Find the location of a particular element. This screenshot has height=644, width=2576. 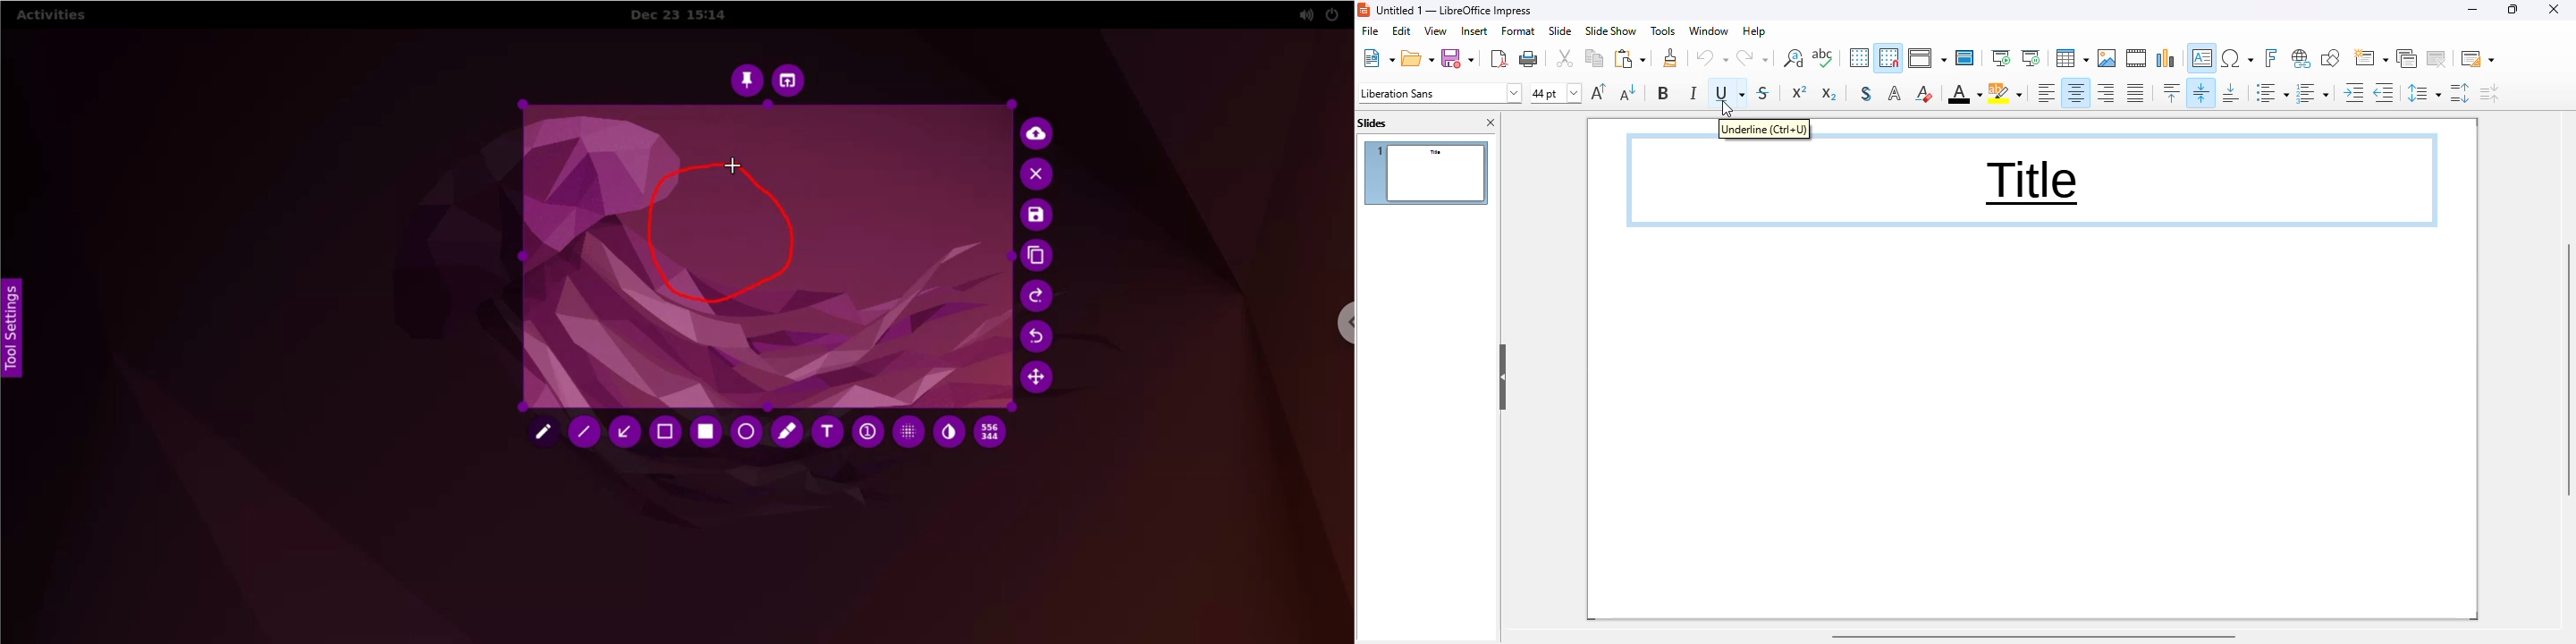

apply outline attribute to font is located at coordinates (1896, 93).